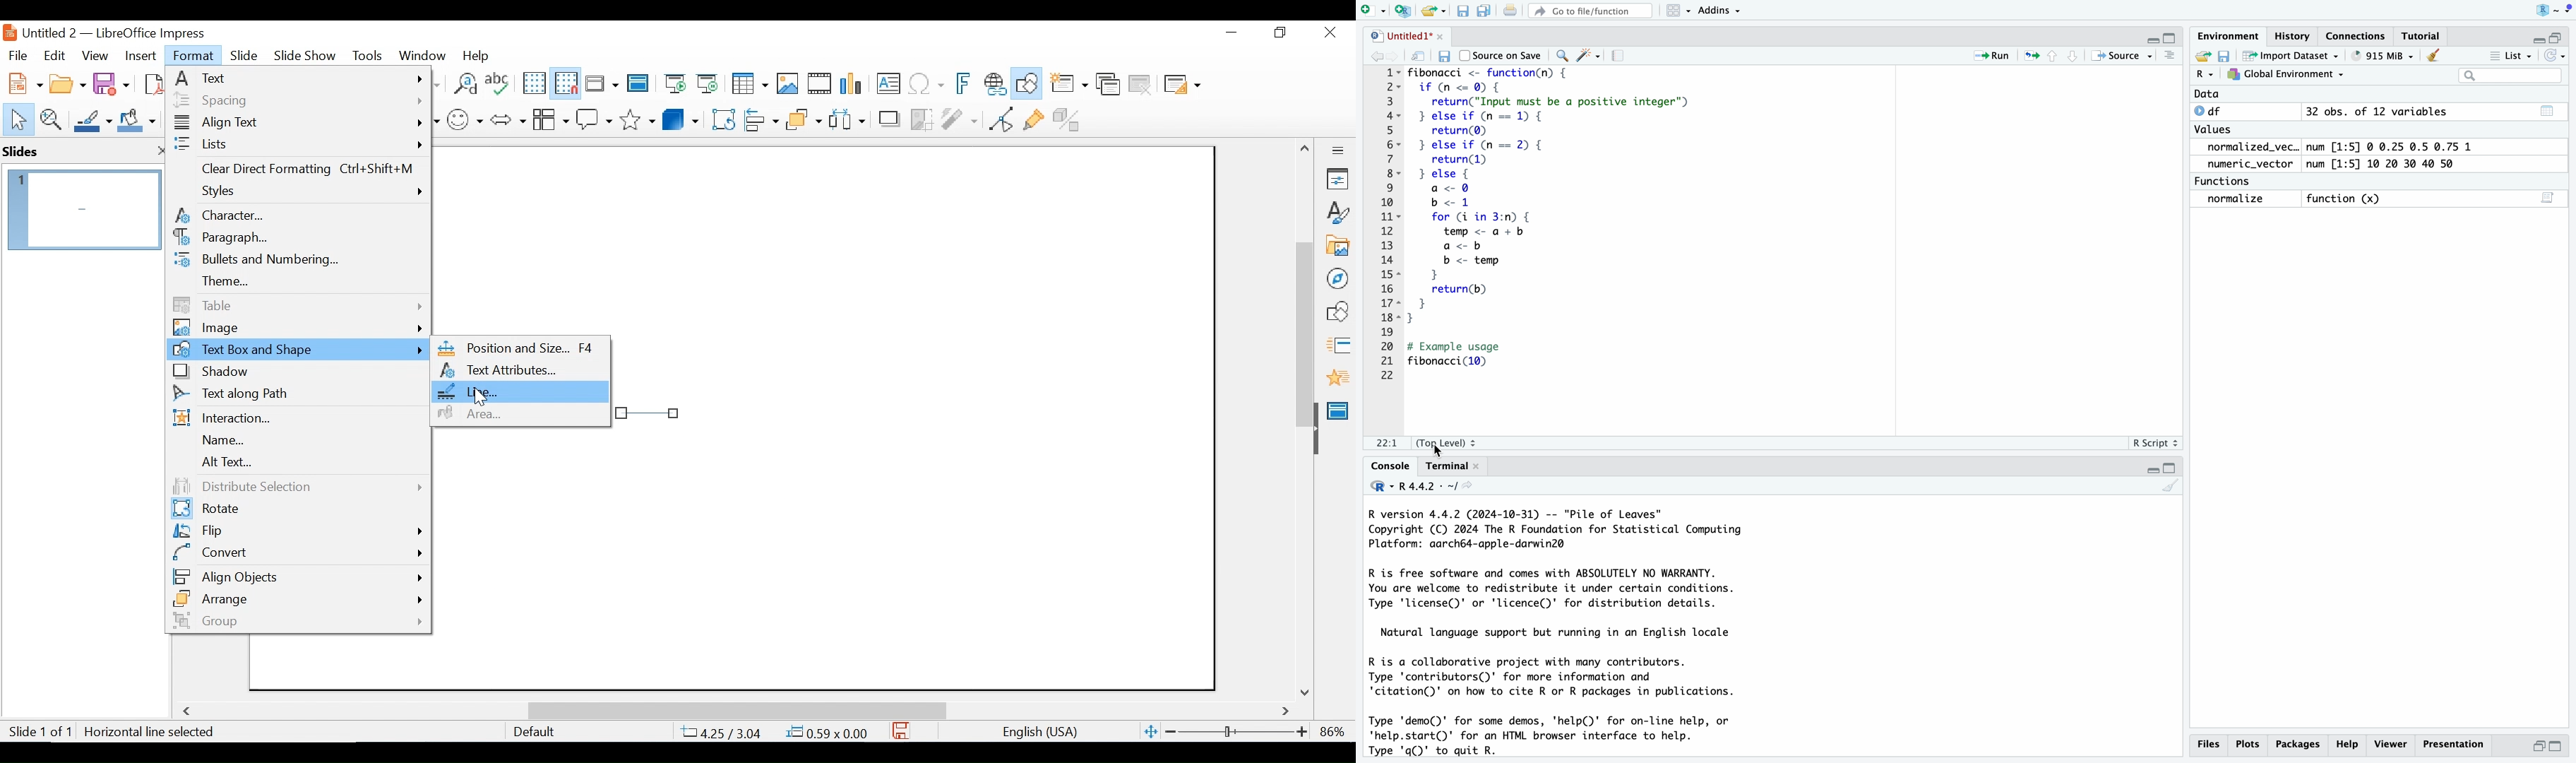 This screenshot has width=2576, height=784. Describe the element at coordinates (1469, 355) in the screenshot. I see `print fibonacci` at that location.